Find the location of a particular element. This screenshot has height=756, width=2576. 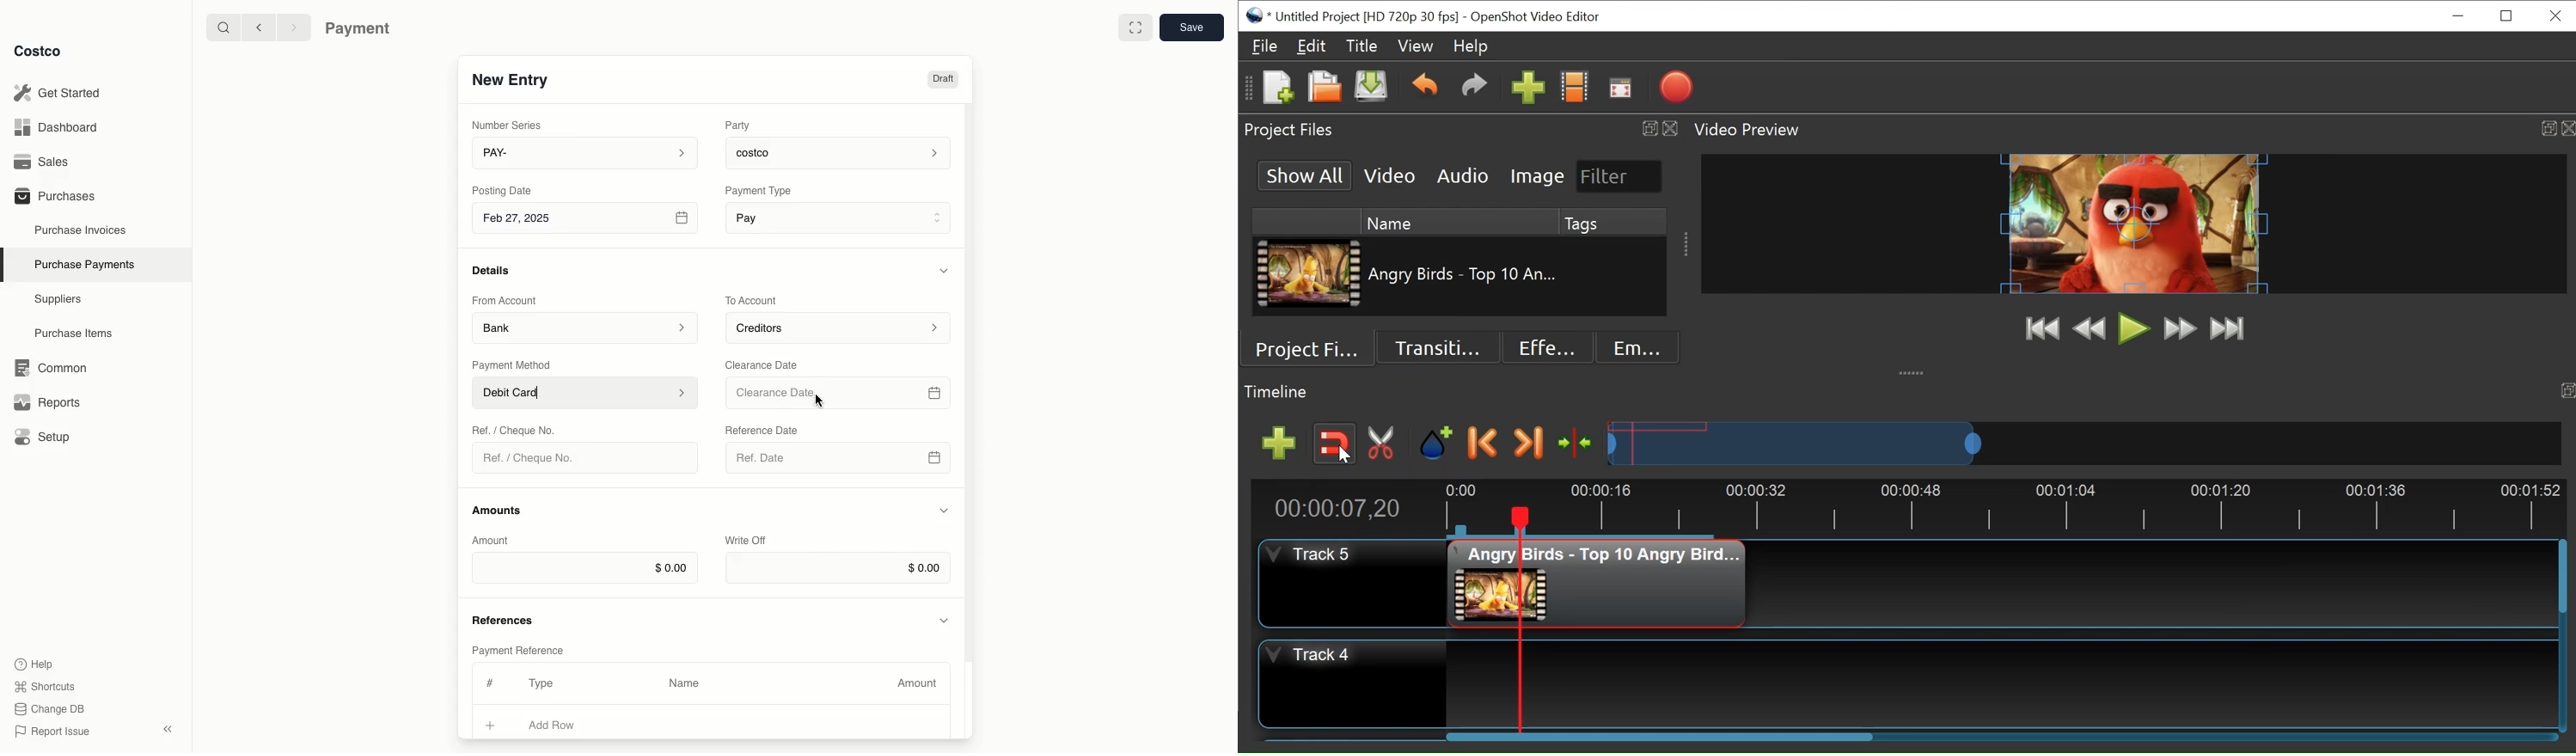

Close is located at coordinates (2555, 15).